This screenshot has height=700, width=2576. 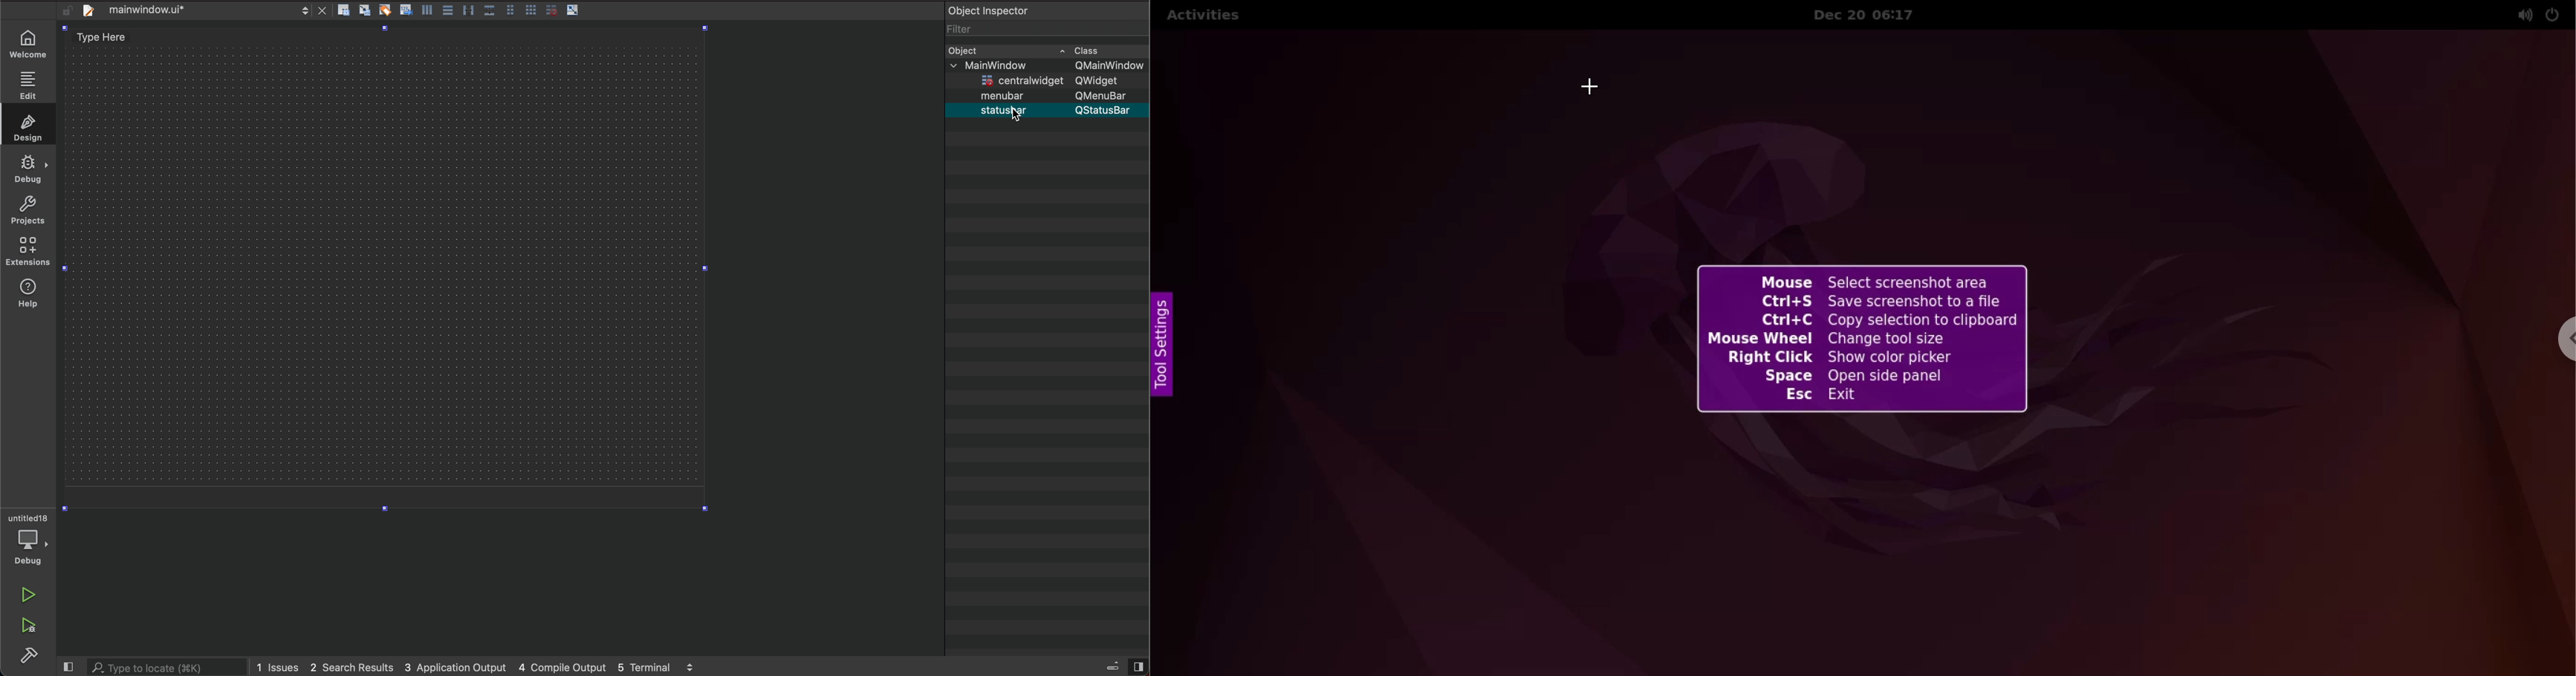 I want to click on 2 search results, so click(x=351, y=665).